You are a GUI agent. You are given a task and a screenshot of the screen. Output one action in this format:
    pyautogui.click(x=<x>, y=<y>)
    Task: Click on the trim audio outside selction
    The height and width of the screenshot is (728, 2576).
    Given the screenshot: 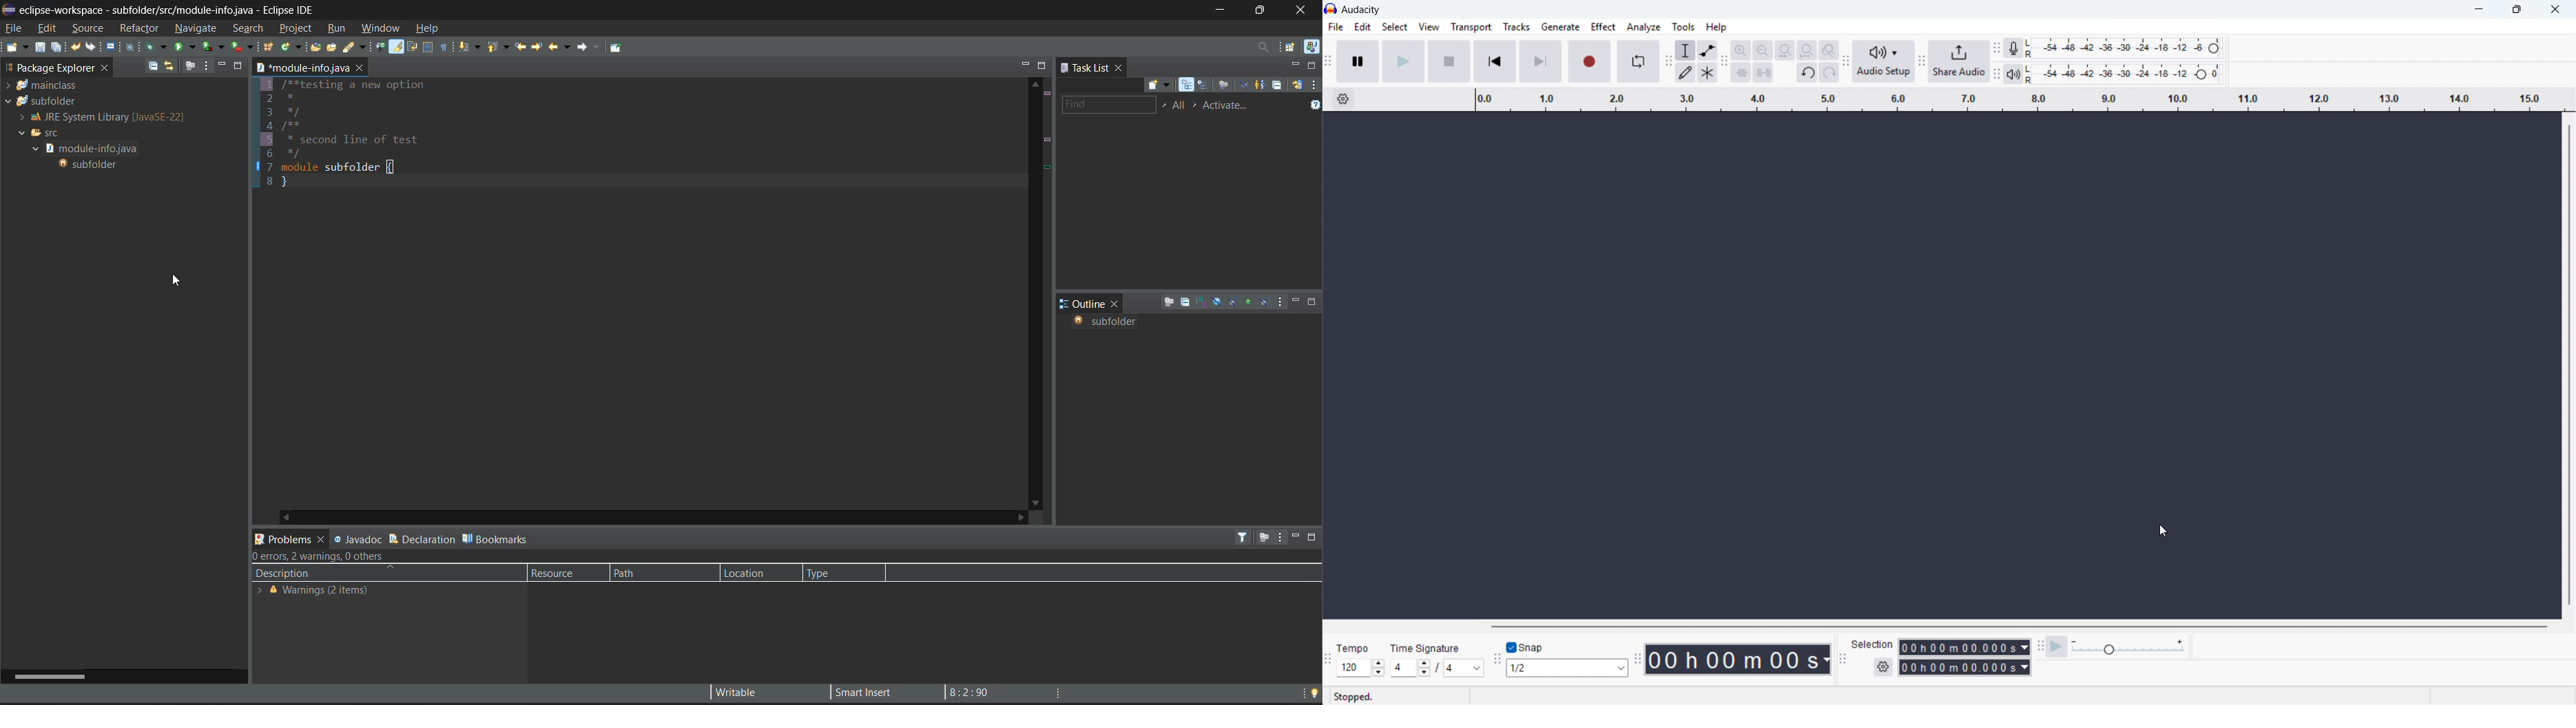 What is the action you would take?
    pyautogui.click(x=1741, y=72)
    